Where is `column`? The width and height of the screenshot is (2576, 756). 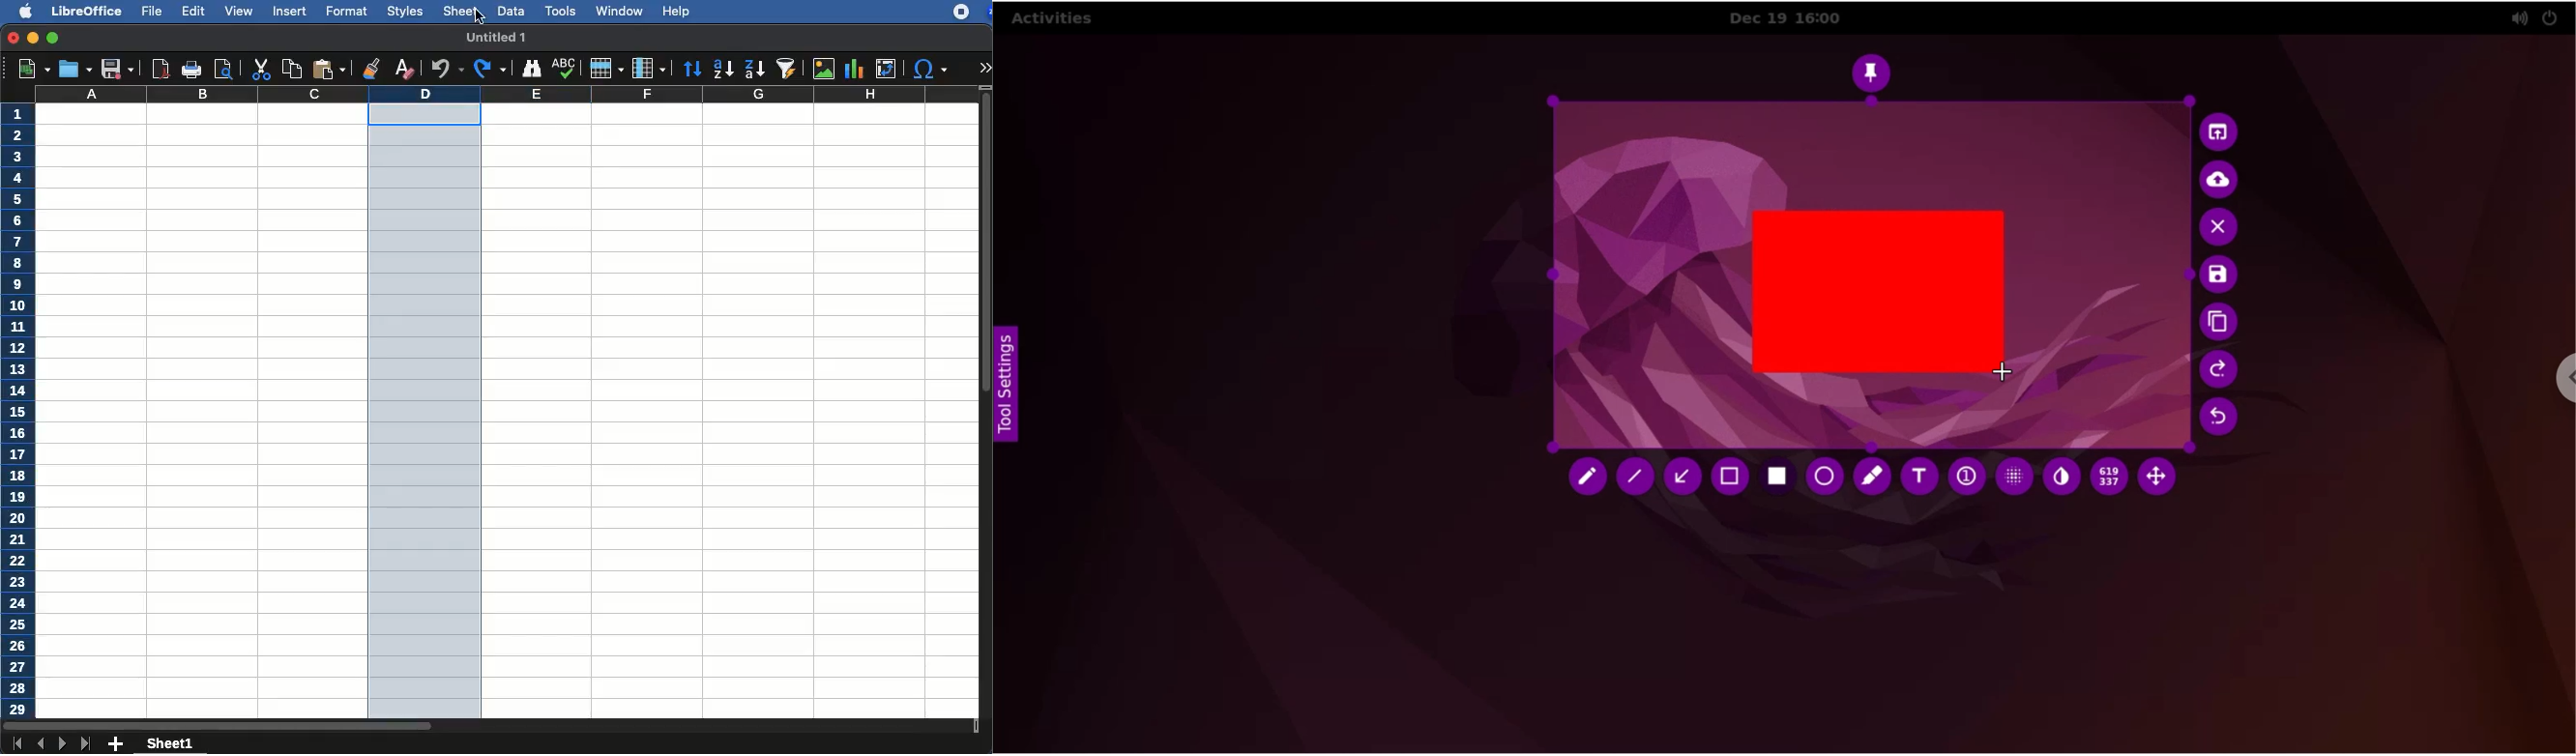 column is located at coordinates (507, 95).